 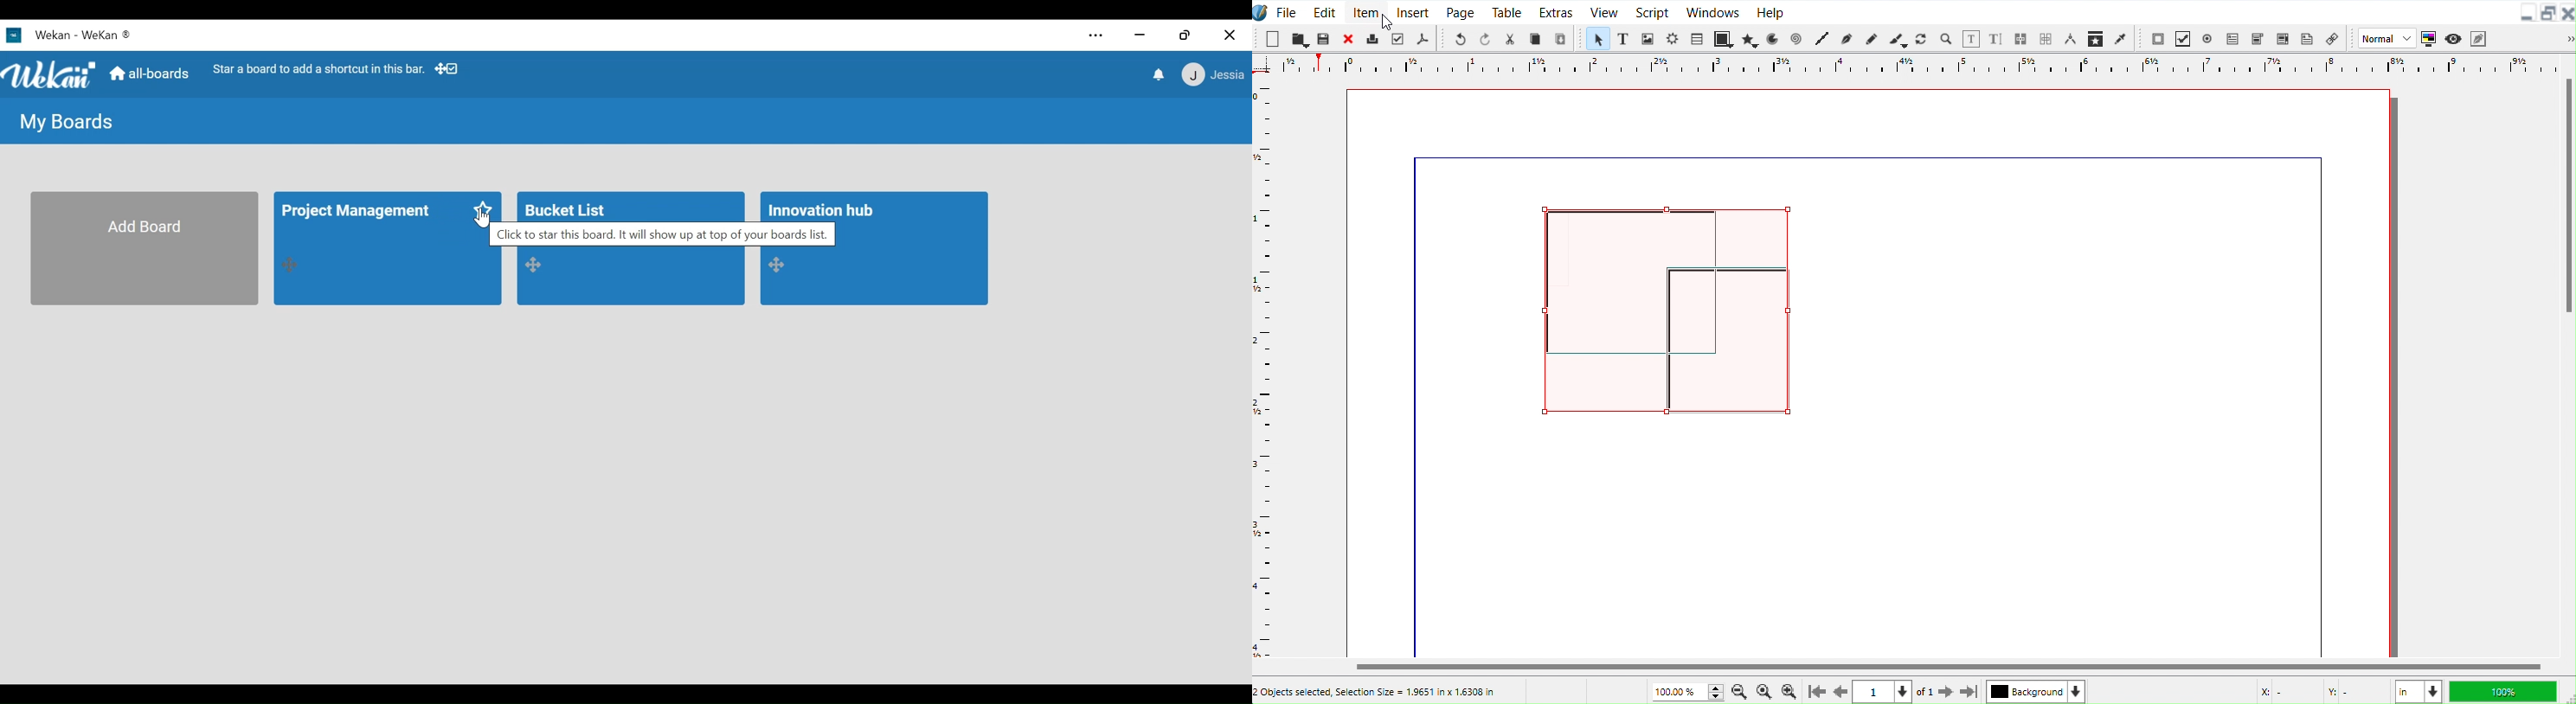 I want to click on Restore, so click(x=1186, y=35).